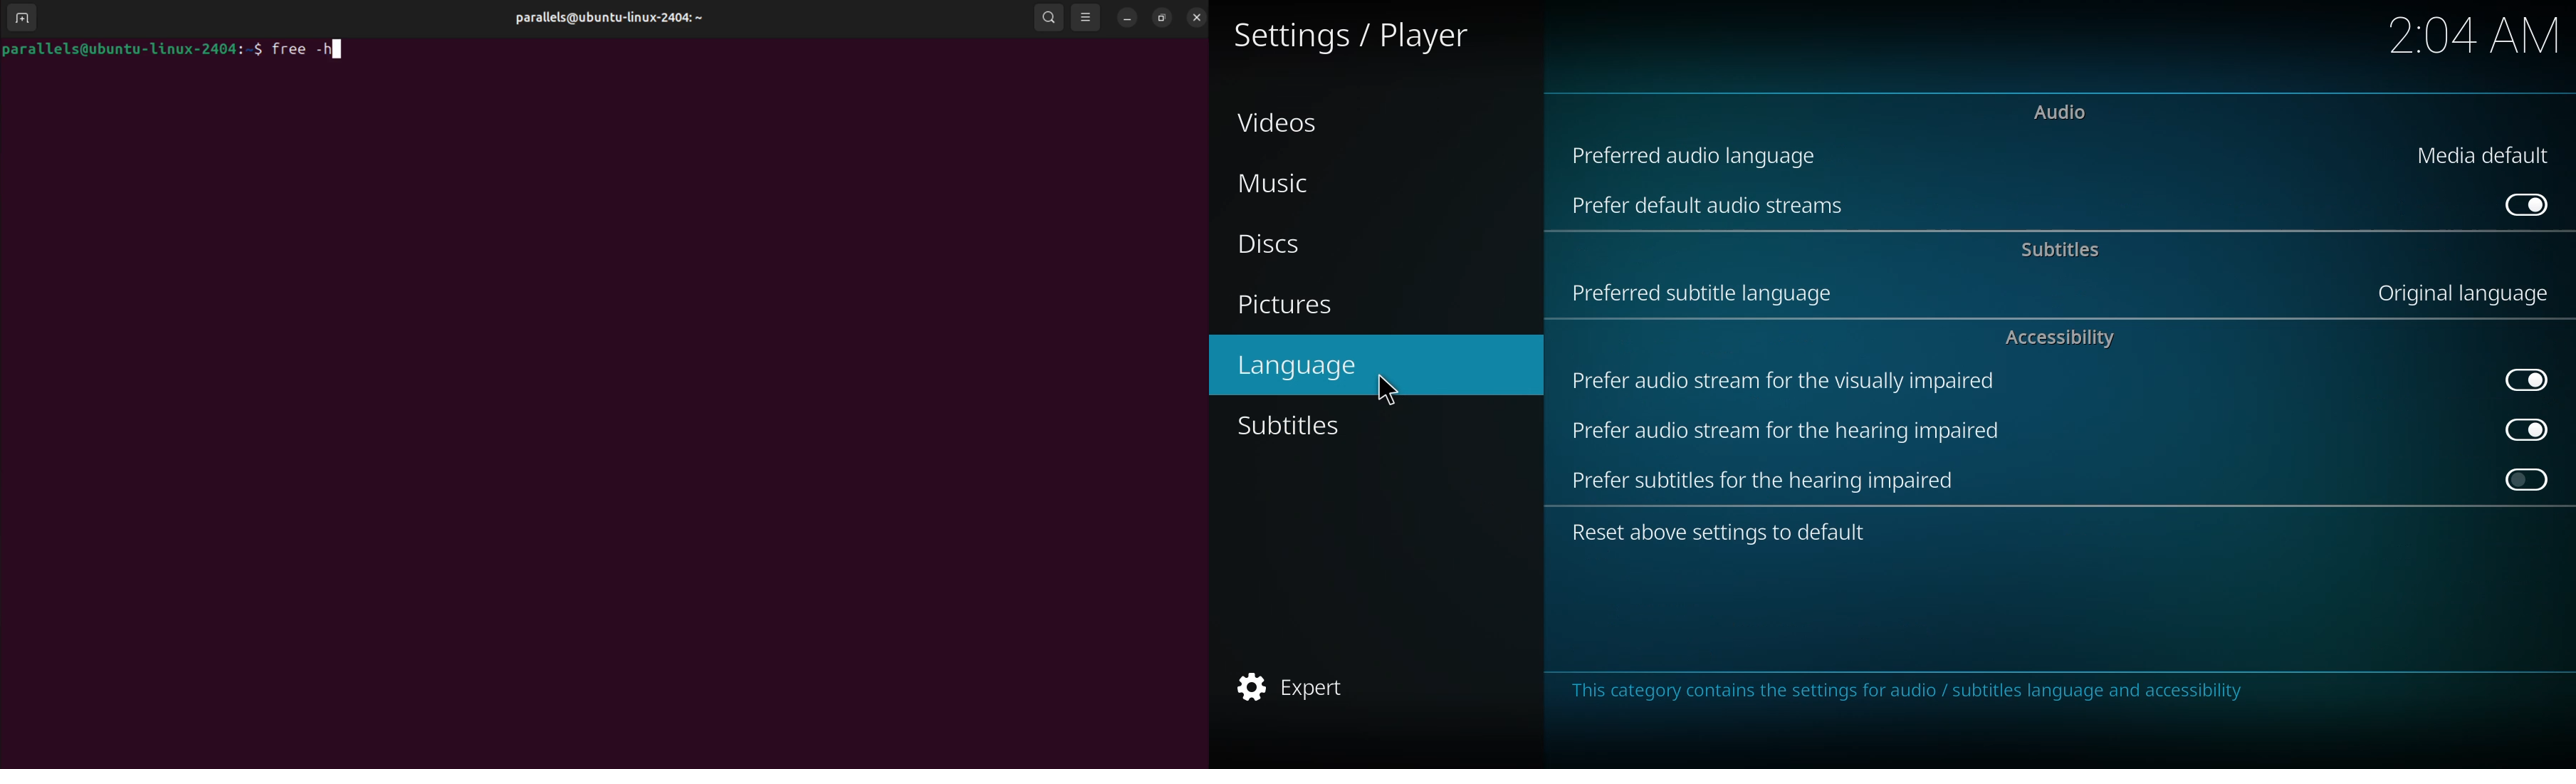 The width and height of the screenshot is (2576, 784). What do you see at coordinates (1292, 425) in the screenshot?
I see `subtitles` at bounding box center [1292, 425].